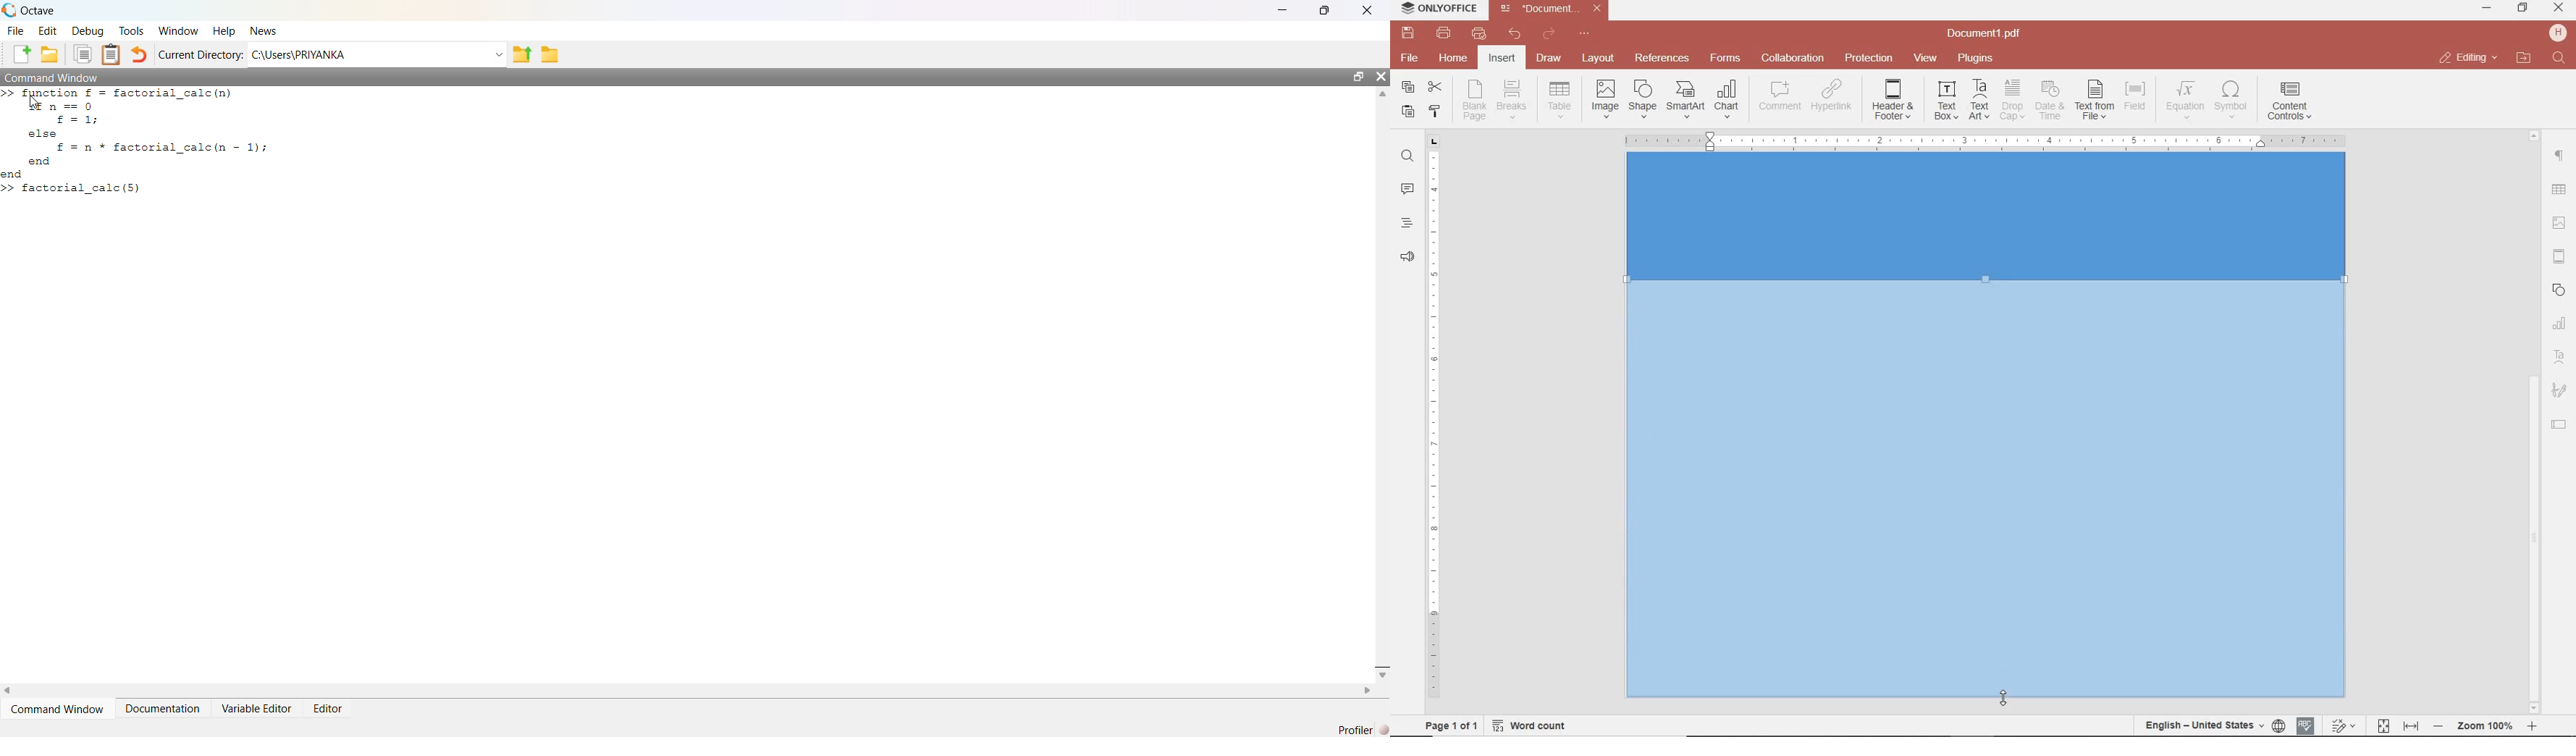  I want to click on INSERT IMAGES, so click(1605, 98).